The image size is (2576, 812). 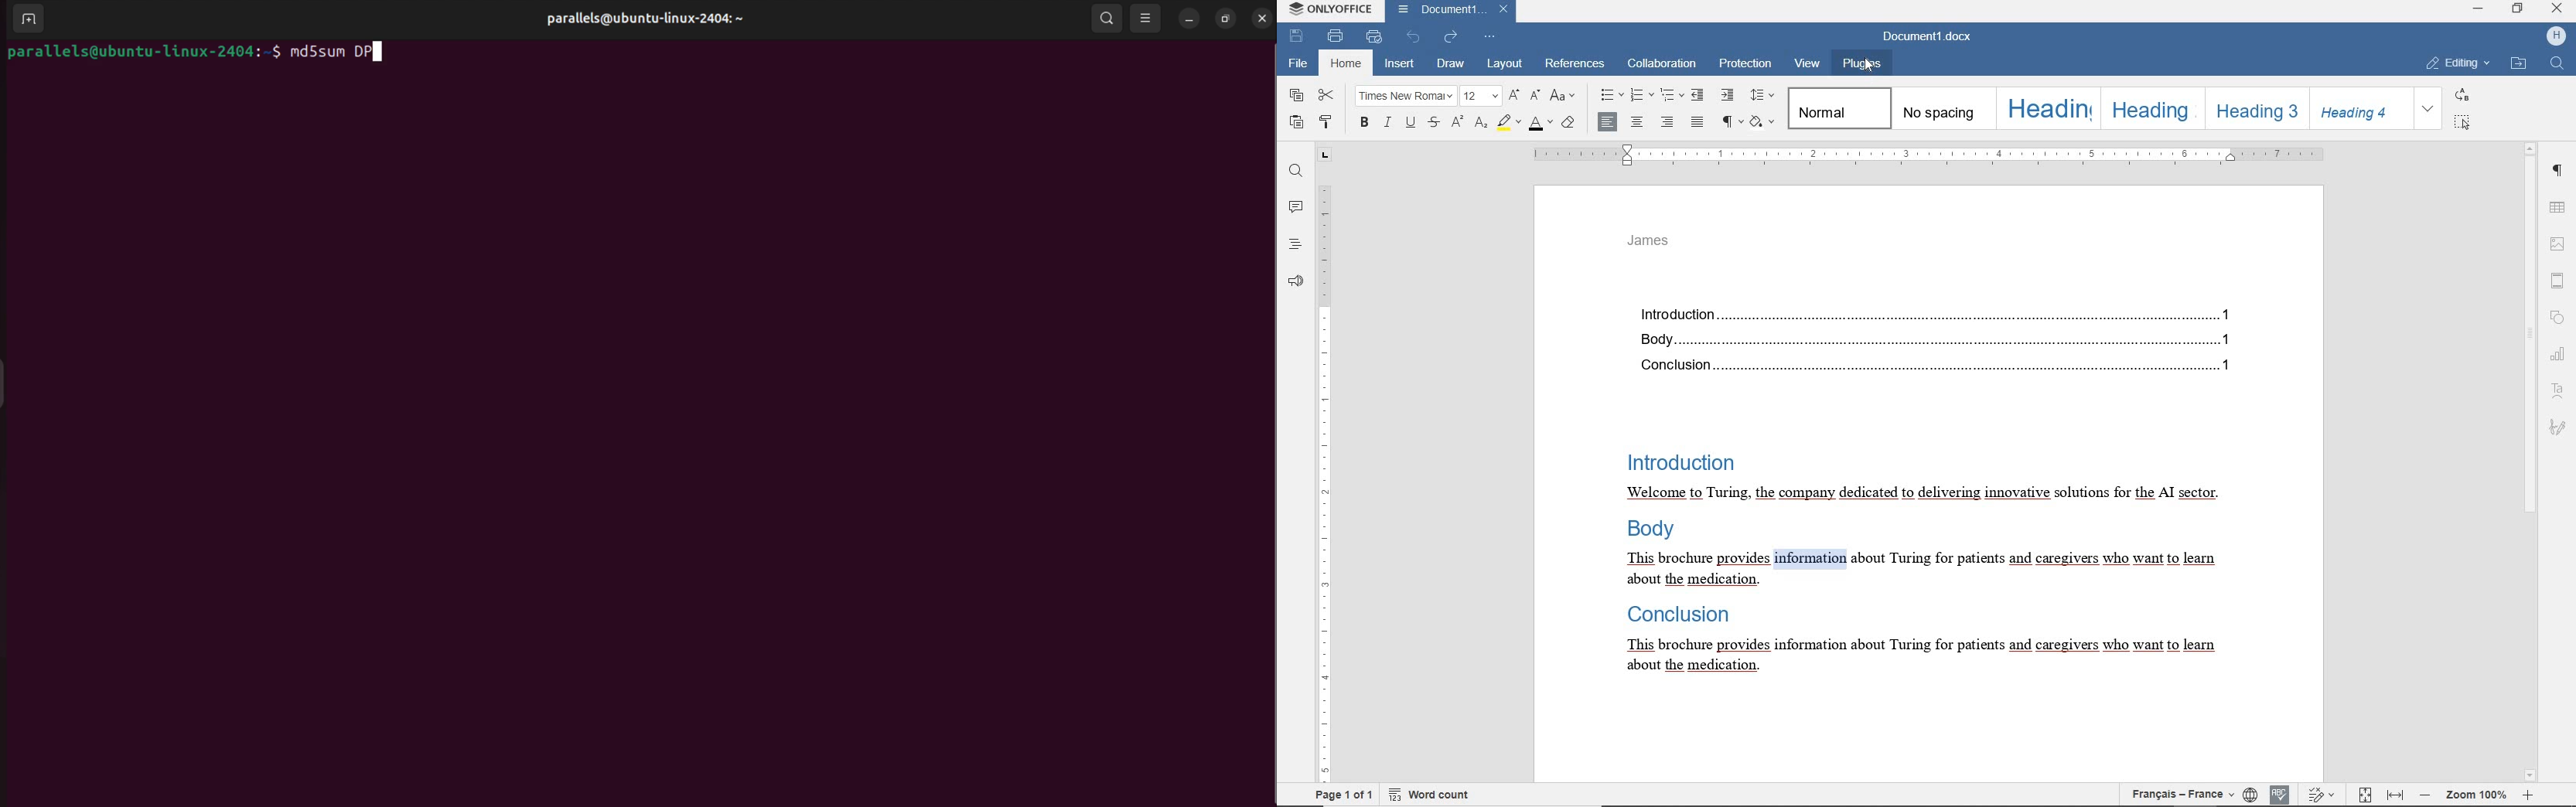 What do you see at coordinates (1661, 65) in the screenshot?
I see `COLLABORATION` at bounding box center [1661, 65].